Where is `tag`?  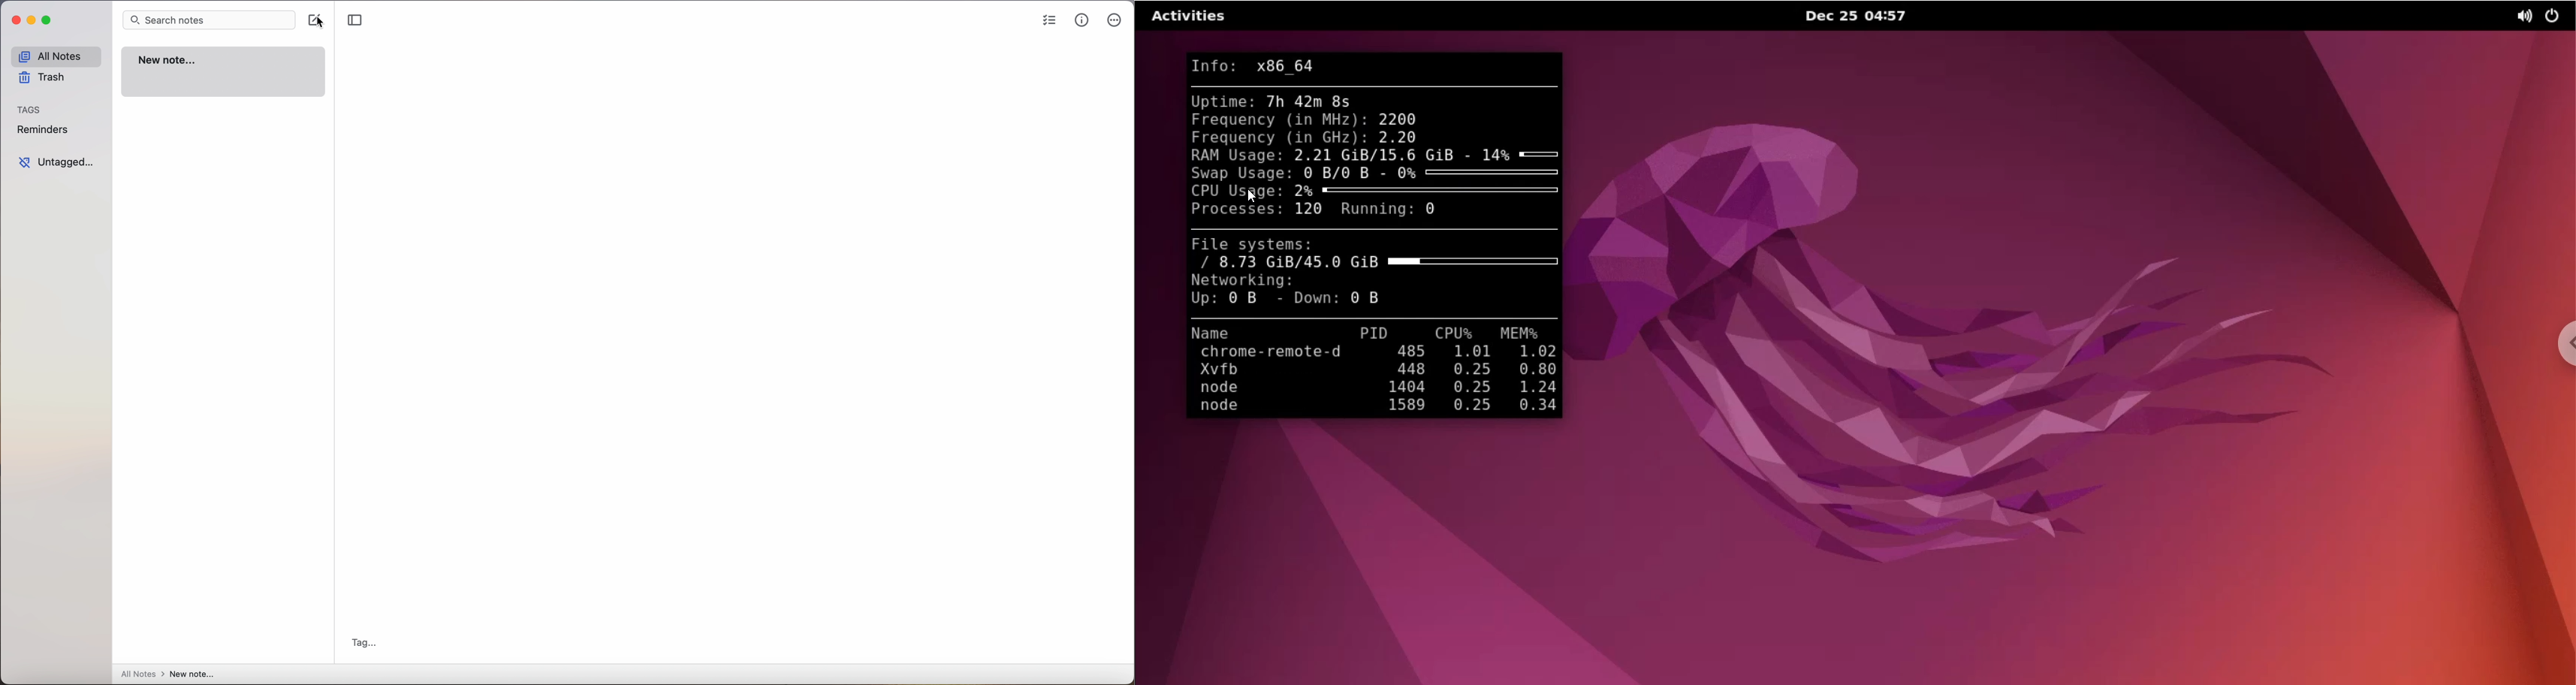 tag is located at coordinates (364, 643).